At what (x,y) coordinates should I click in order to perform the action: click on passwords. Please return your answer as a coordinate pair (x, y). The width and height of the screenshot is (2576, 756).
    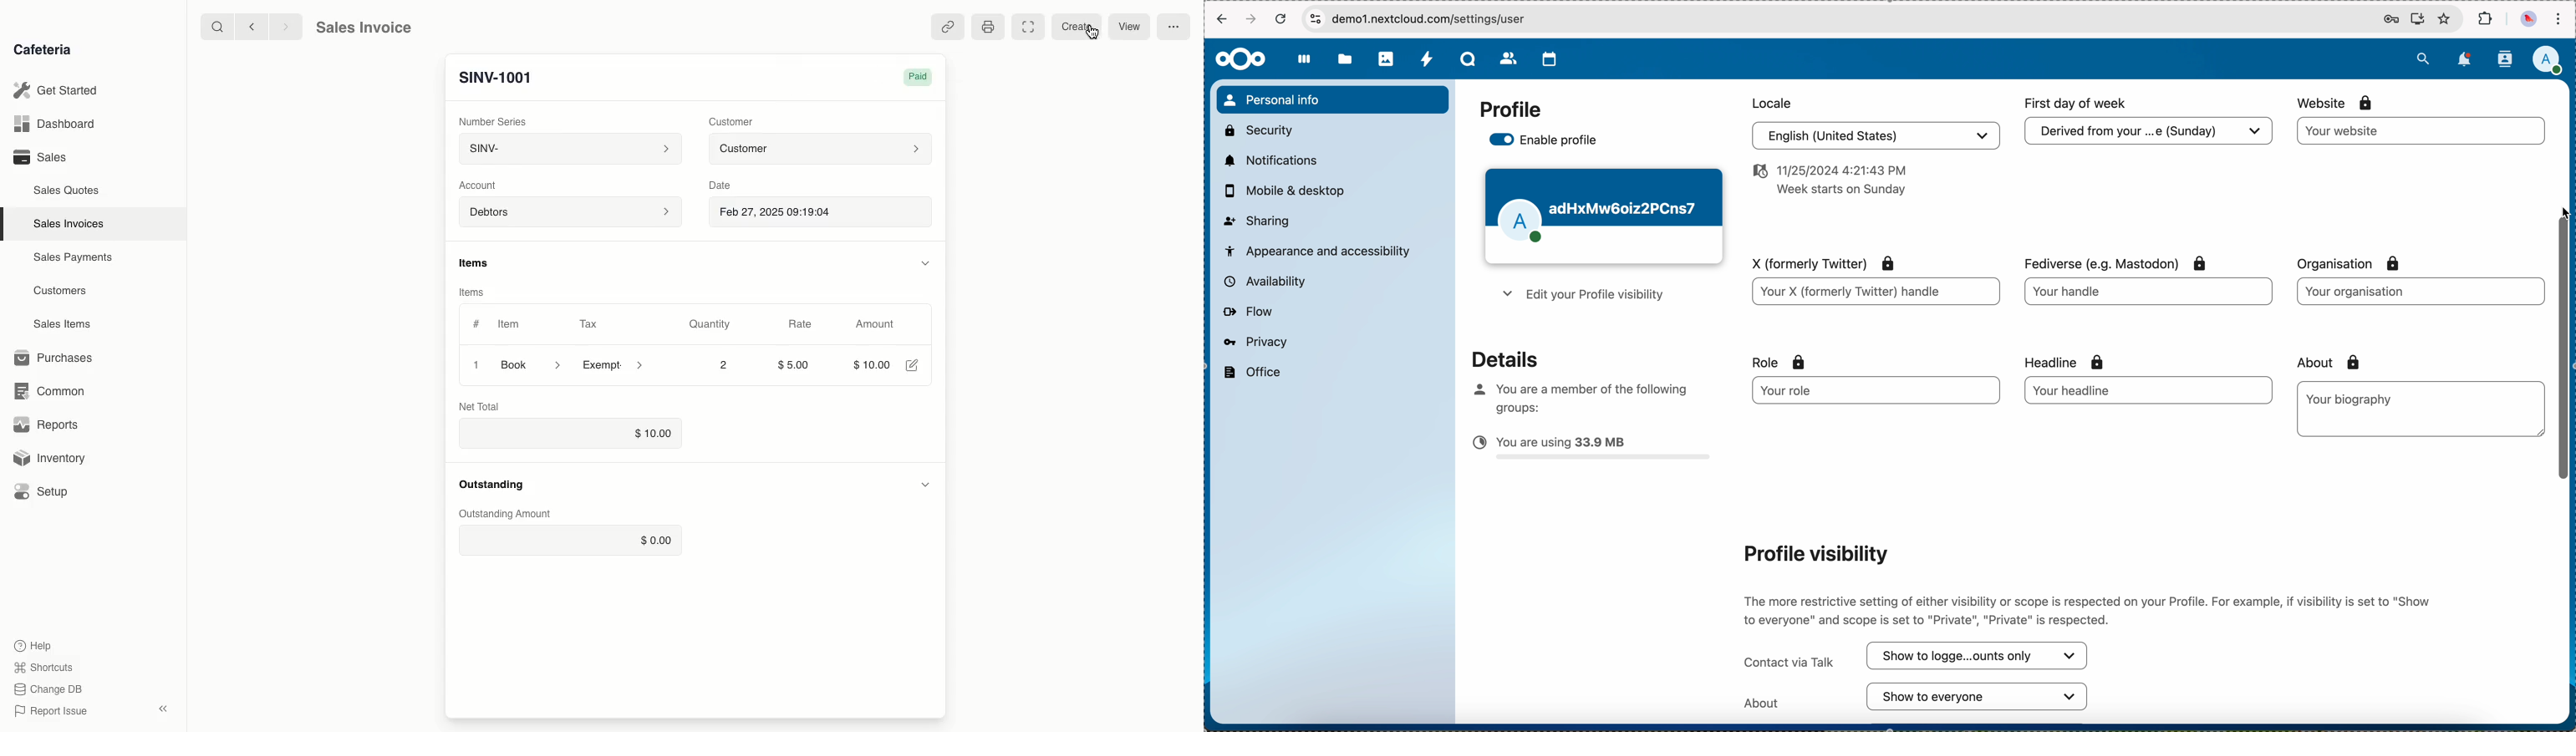
    Looking at the image, I should click on (2389, 20).